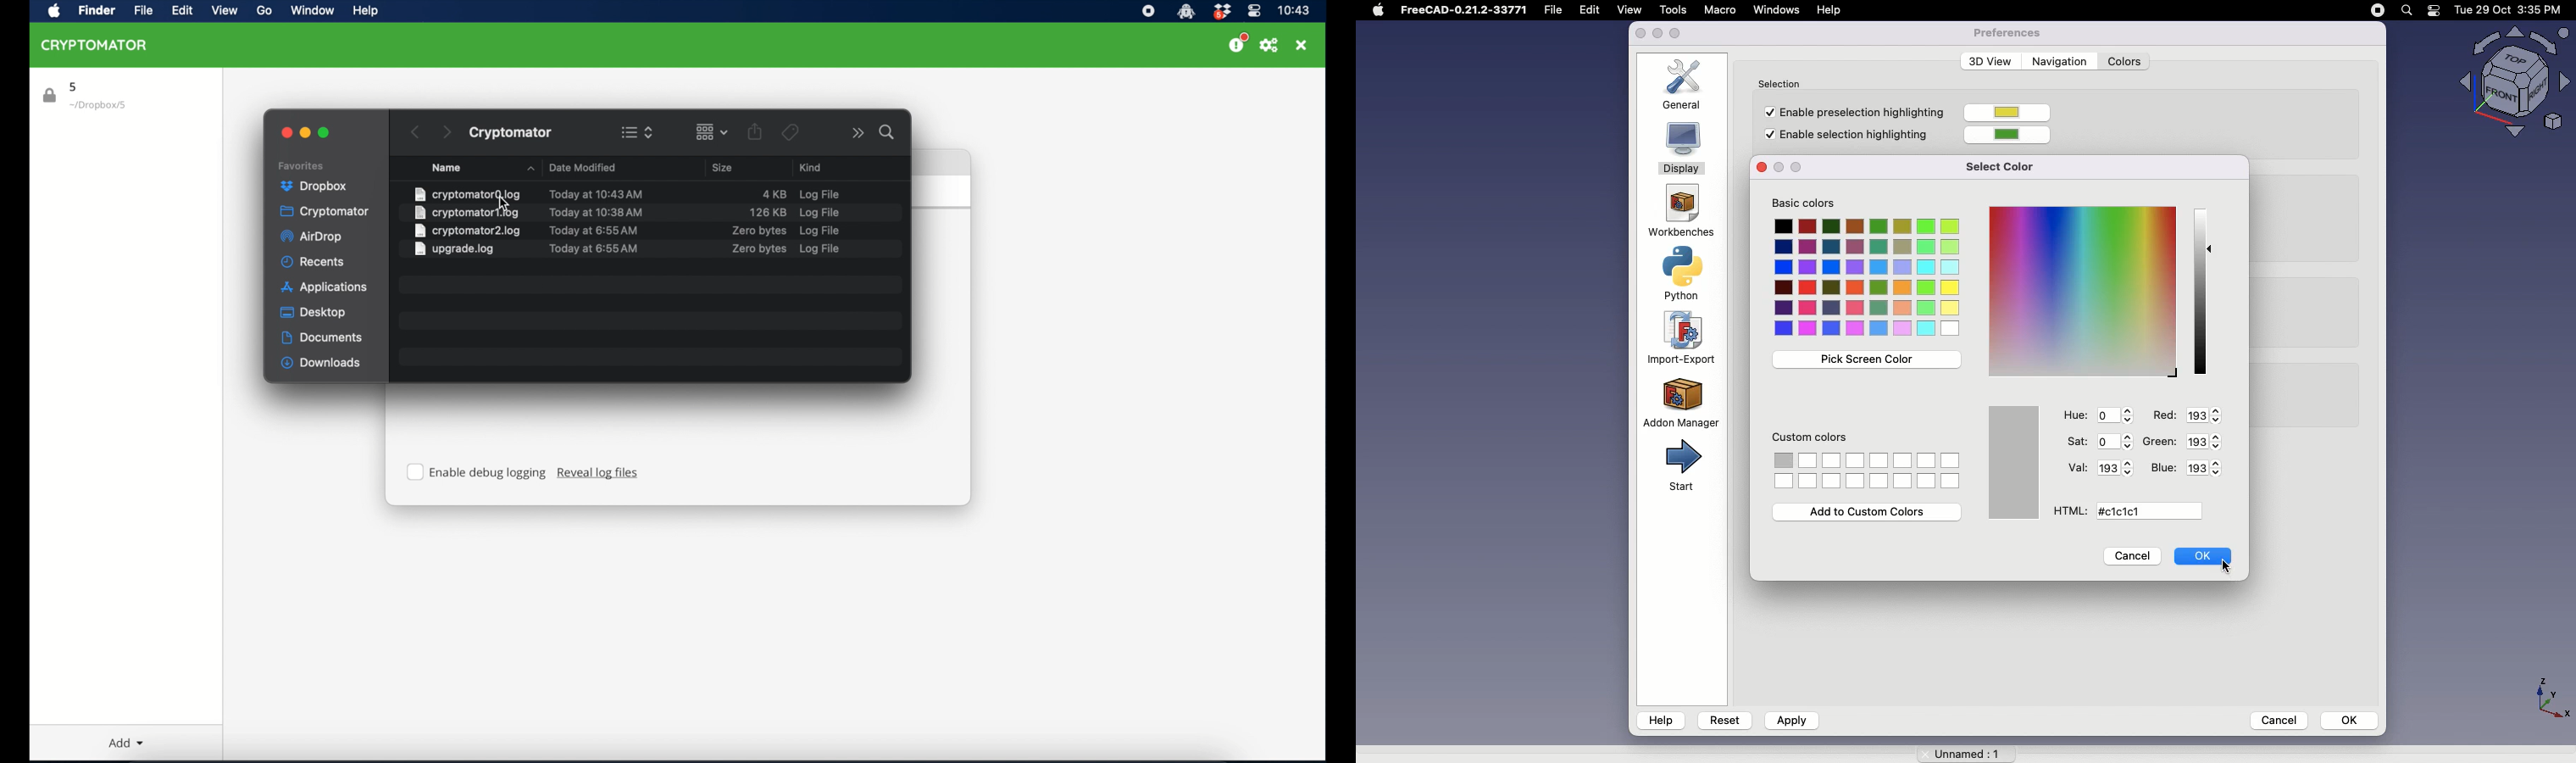  What do you see at coordinates (1687, 84) in the screenshot?
I see `General` at bounding box center [1687, 84].